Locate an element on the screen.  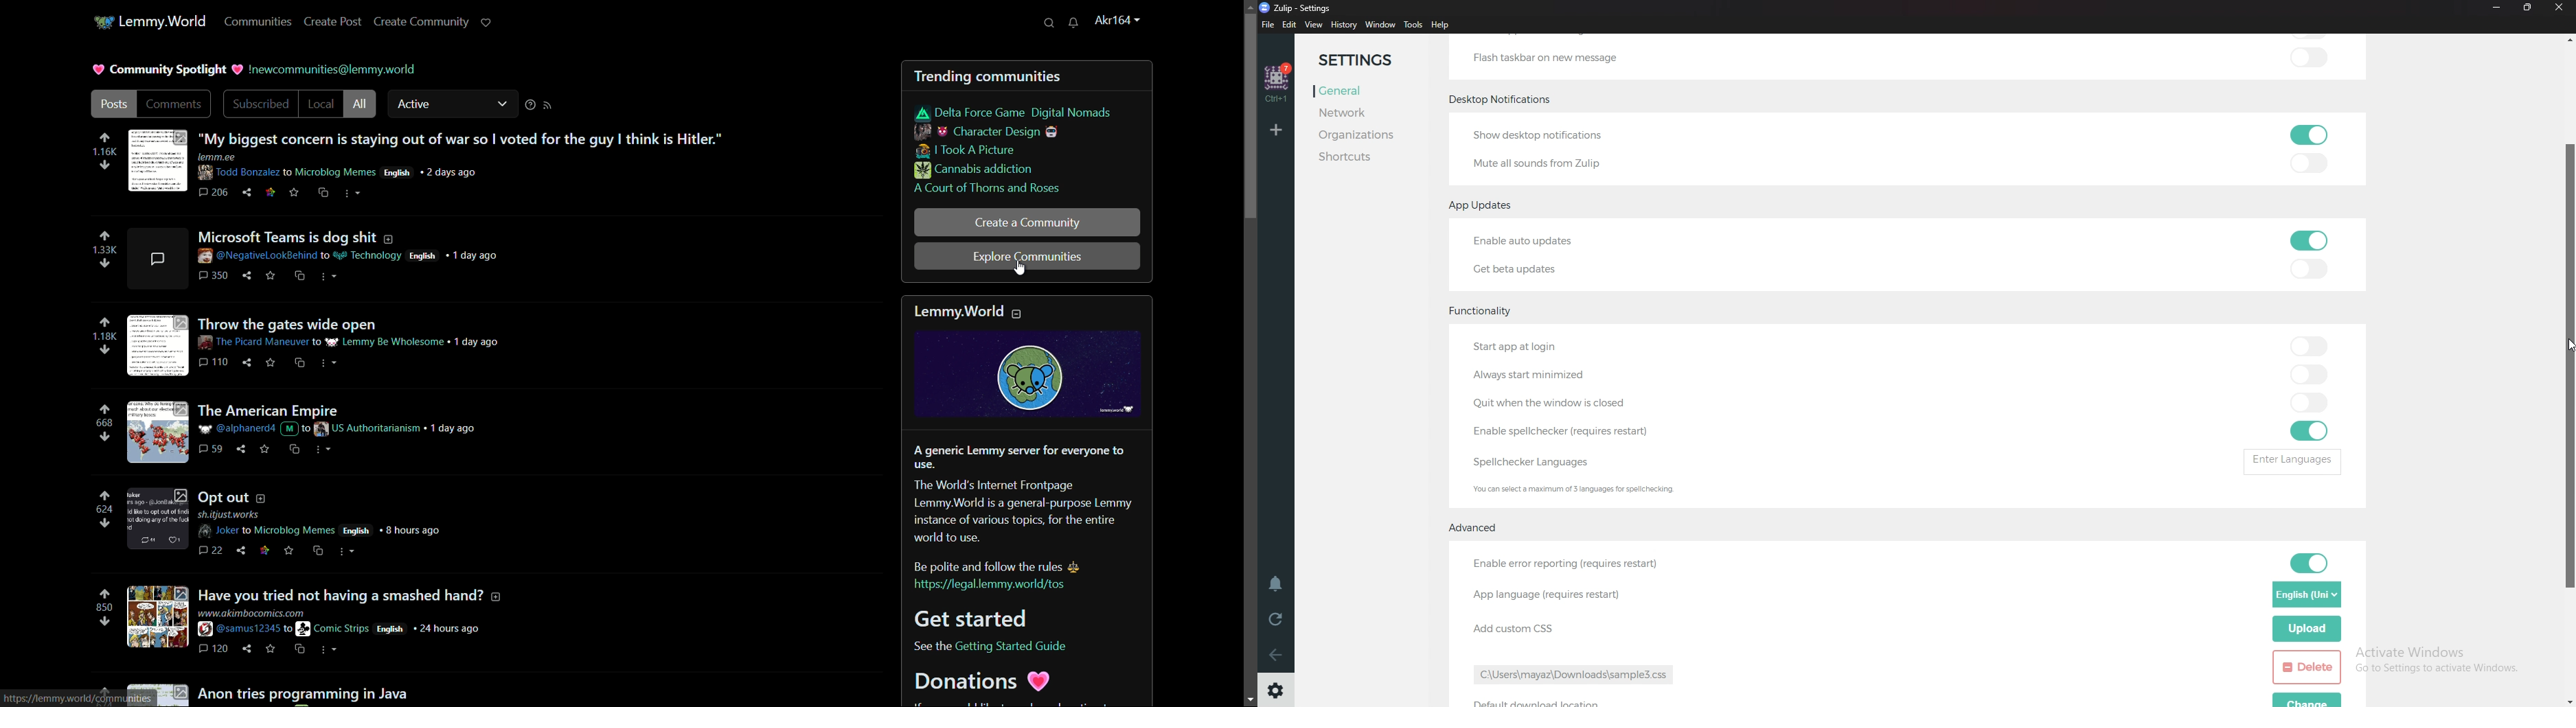
create post is located at coordinates (331, 21).